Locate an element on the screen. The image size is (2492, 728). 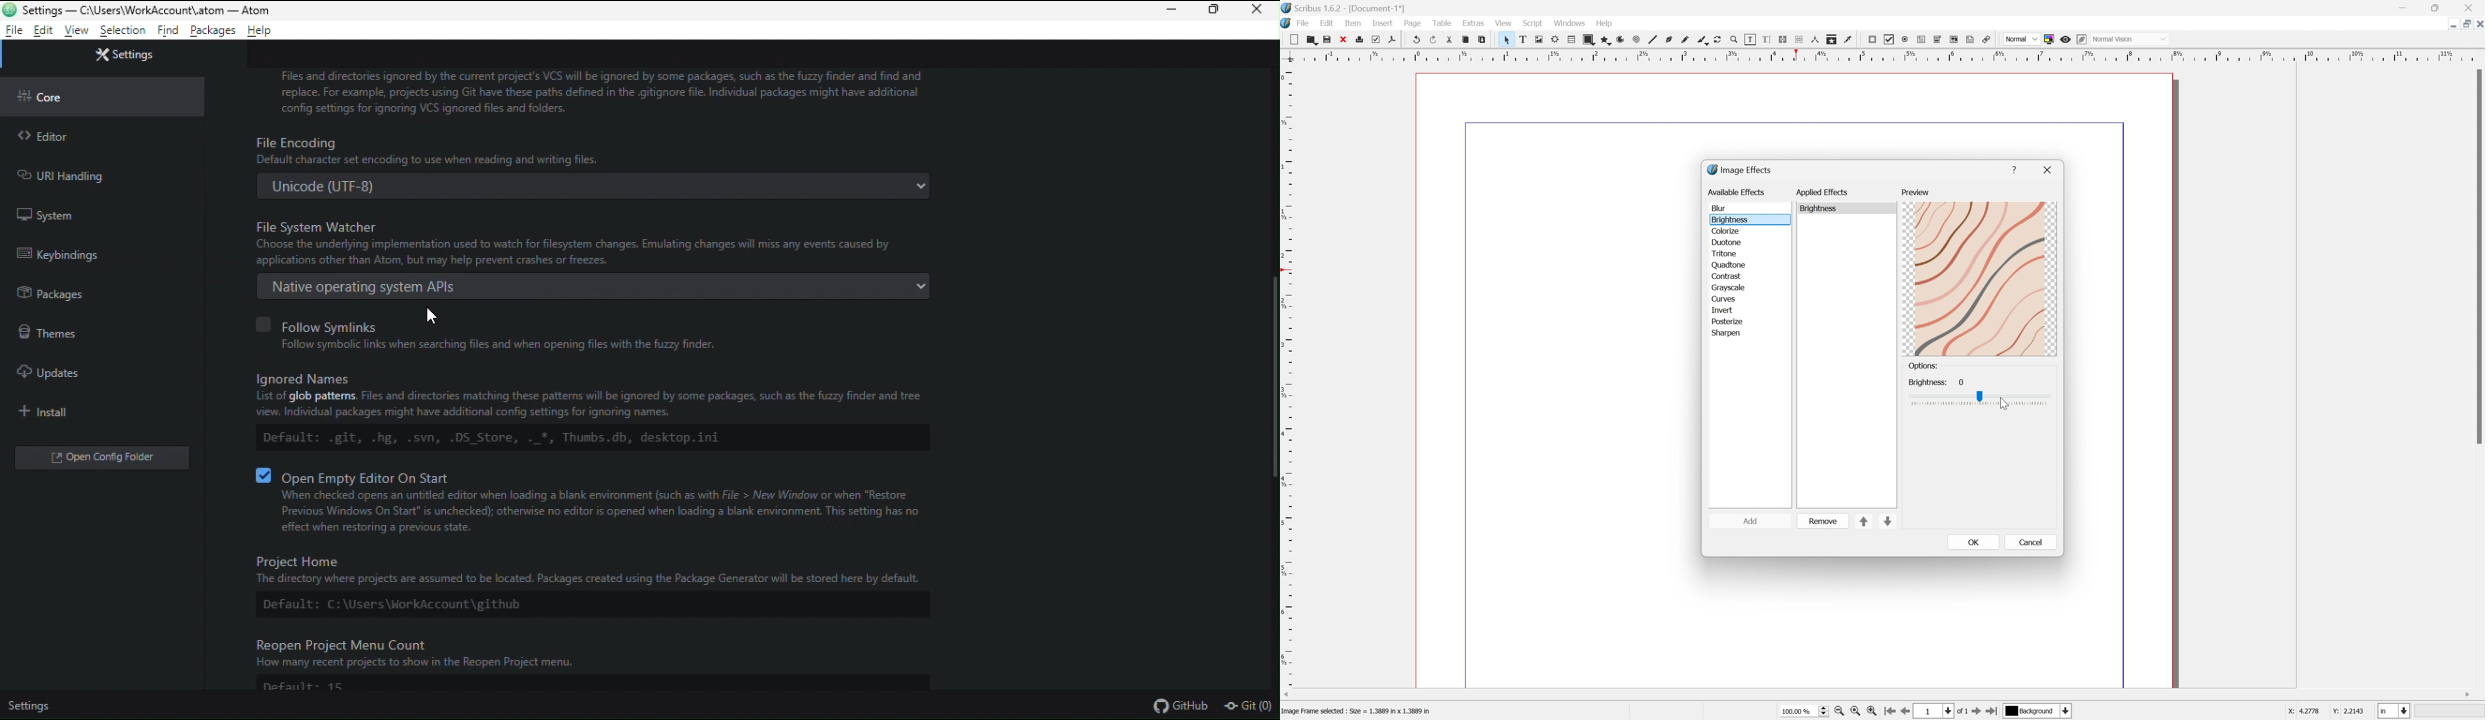
Preflight verifier is located at coordinates (1377, 39).